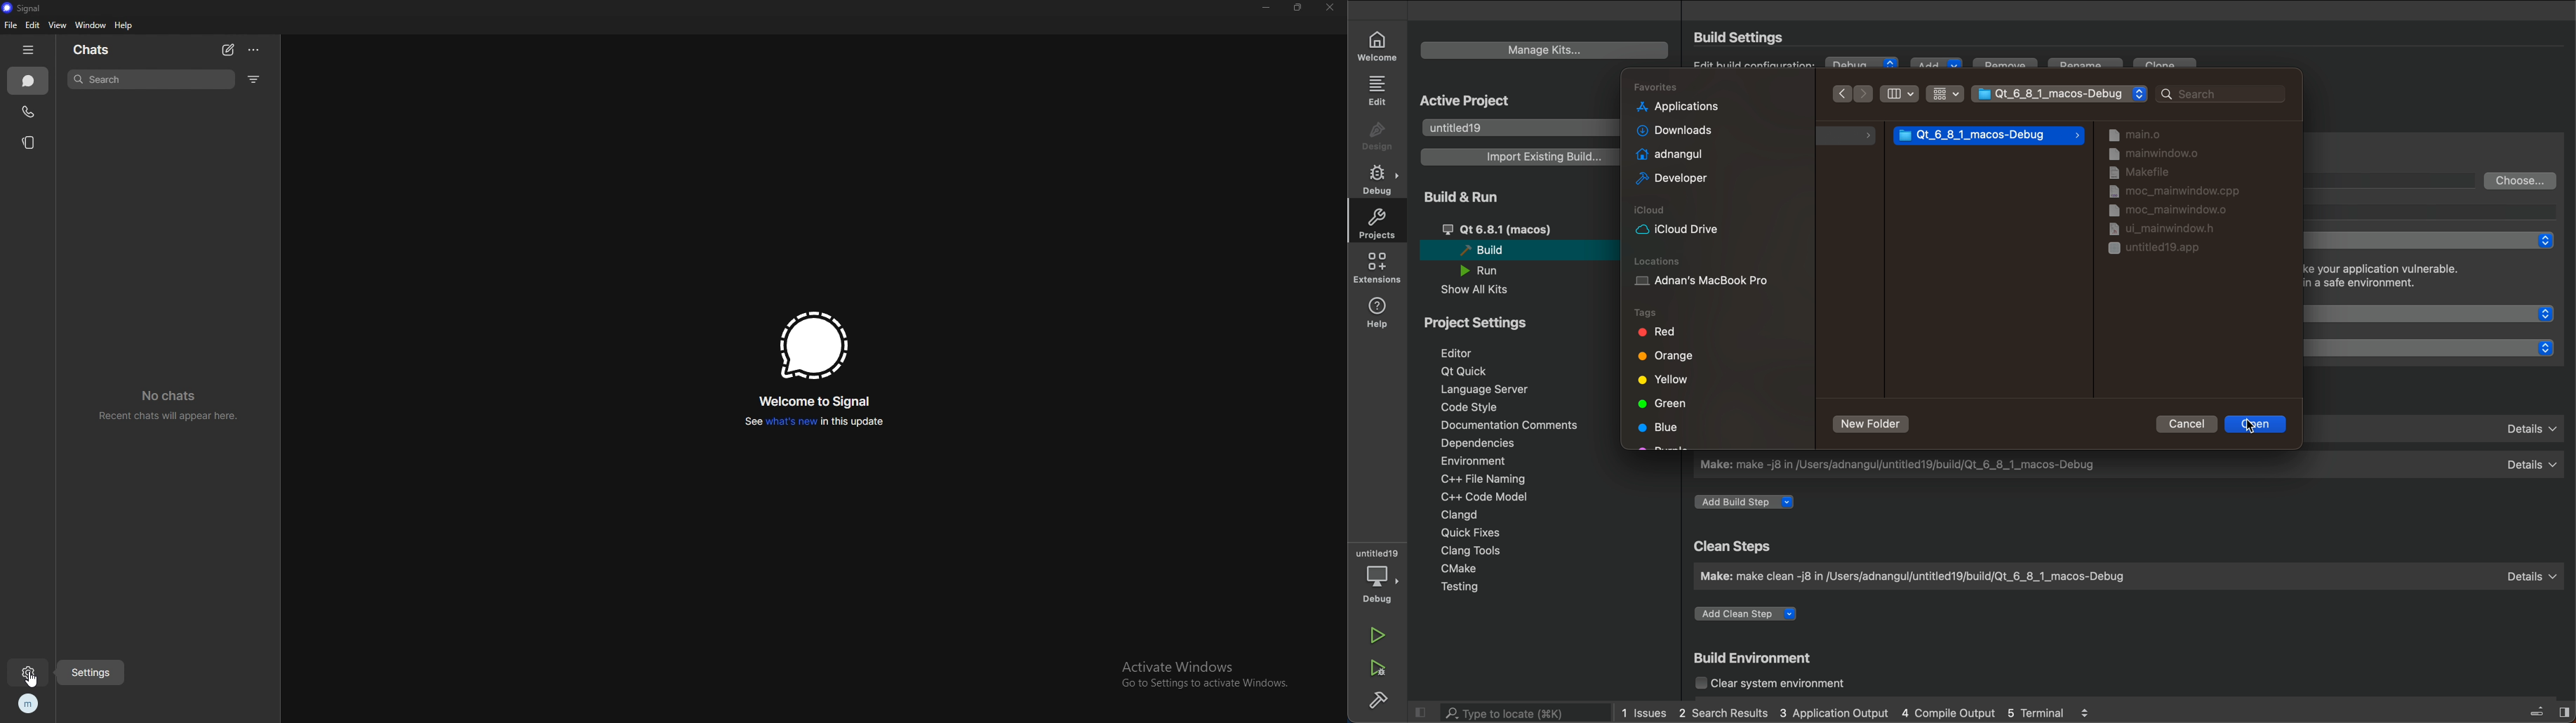 The image size is (2576, 728). Describe the element at coordinates (1855, 93) in the screenshot. I see `arrows` at that location.